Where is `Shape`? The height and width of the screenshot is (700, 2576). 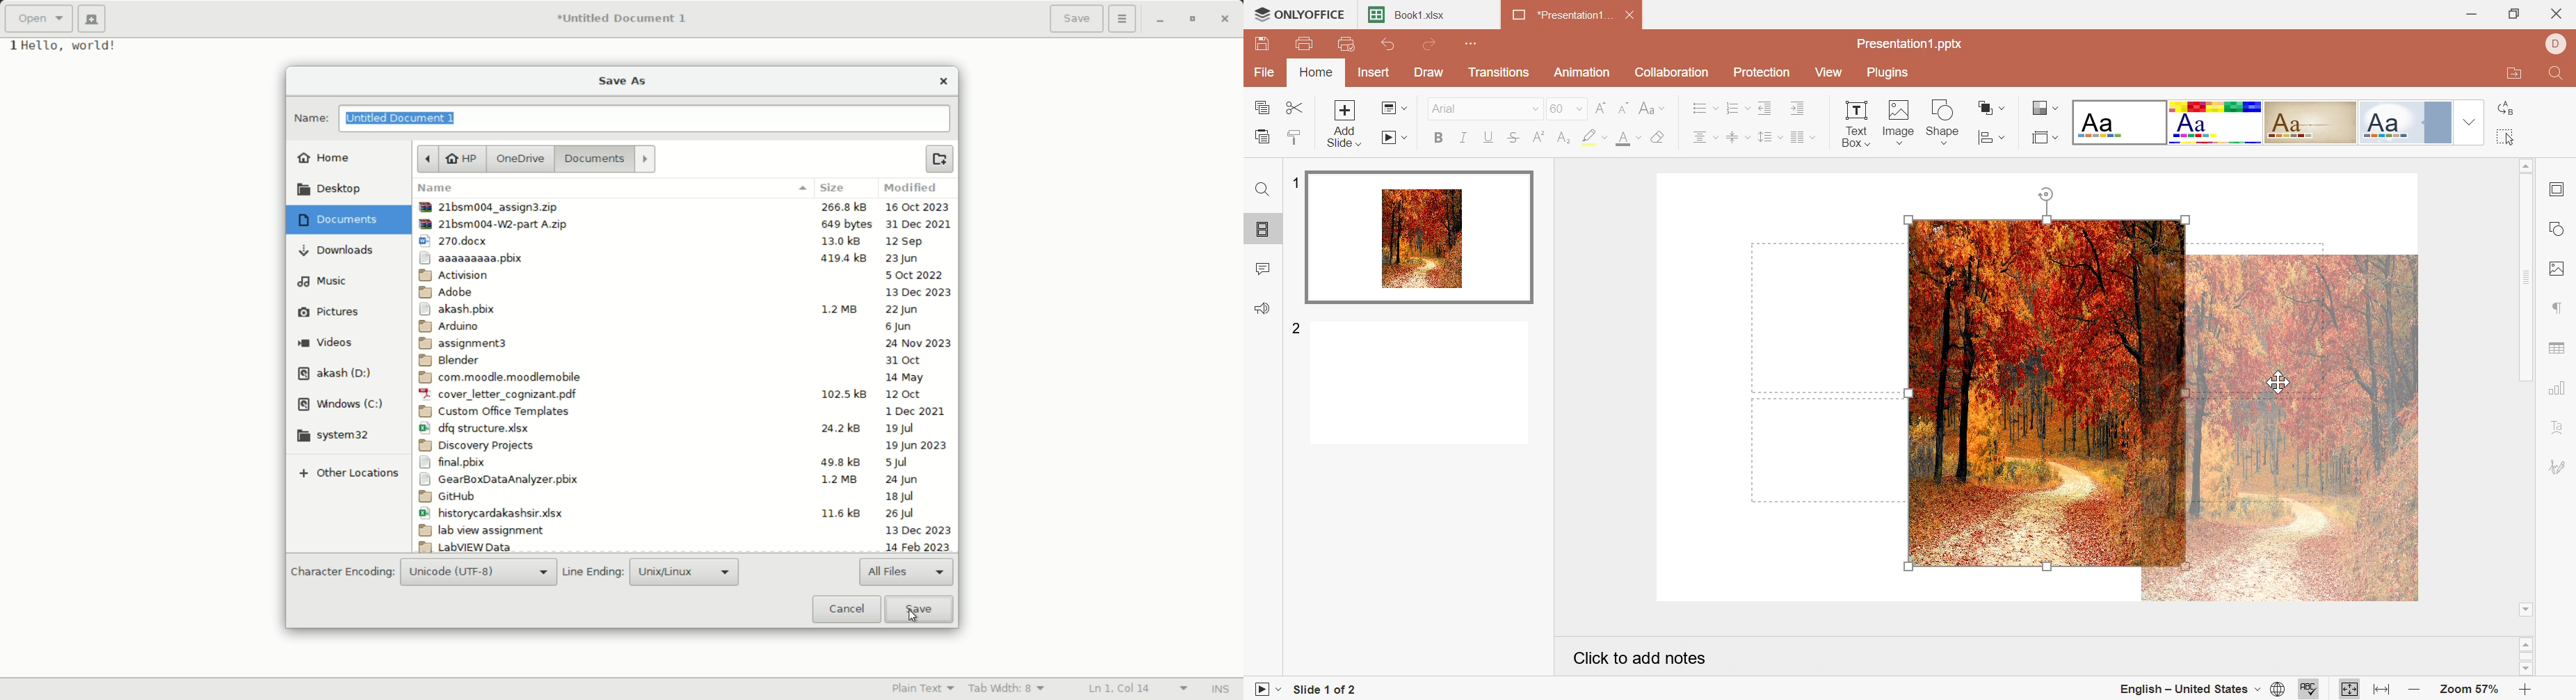 Shape is located at coordinates (1945, 121).